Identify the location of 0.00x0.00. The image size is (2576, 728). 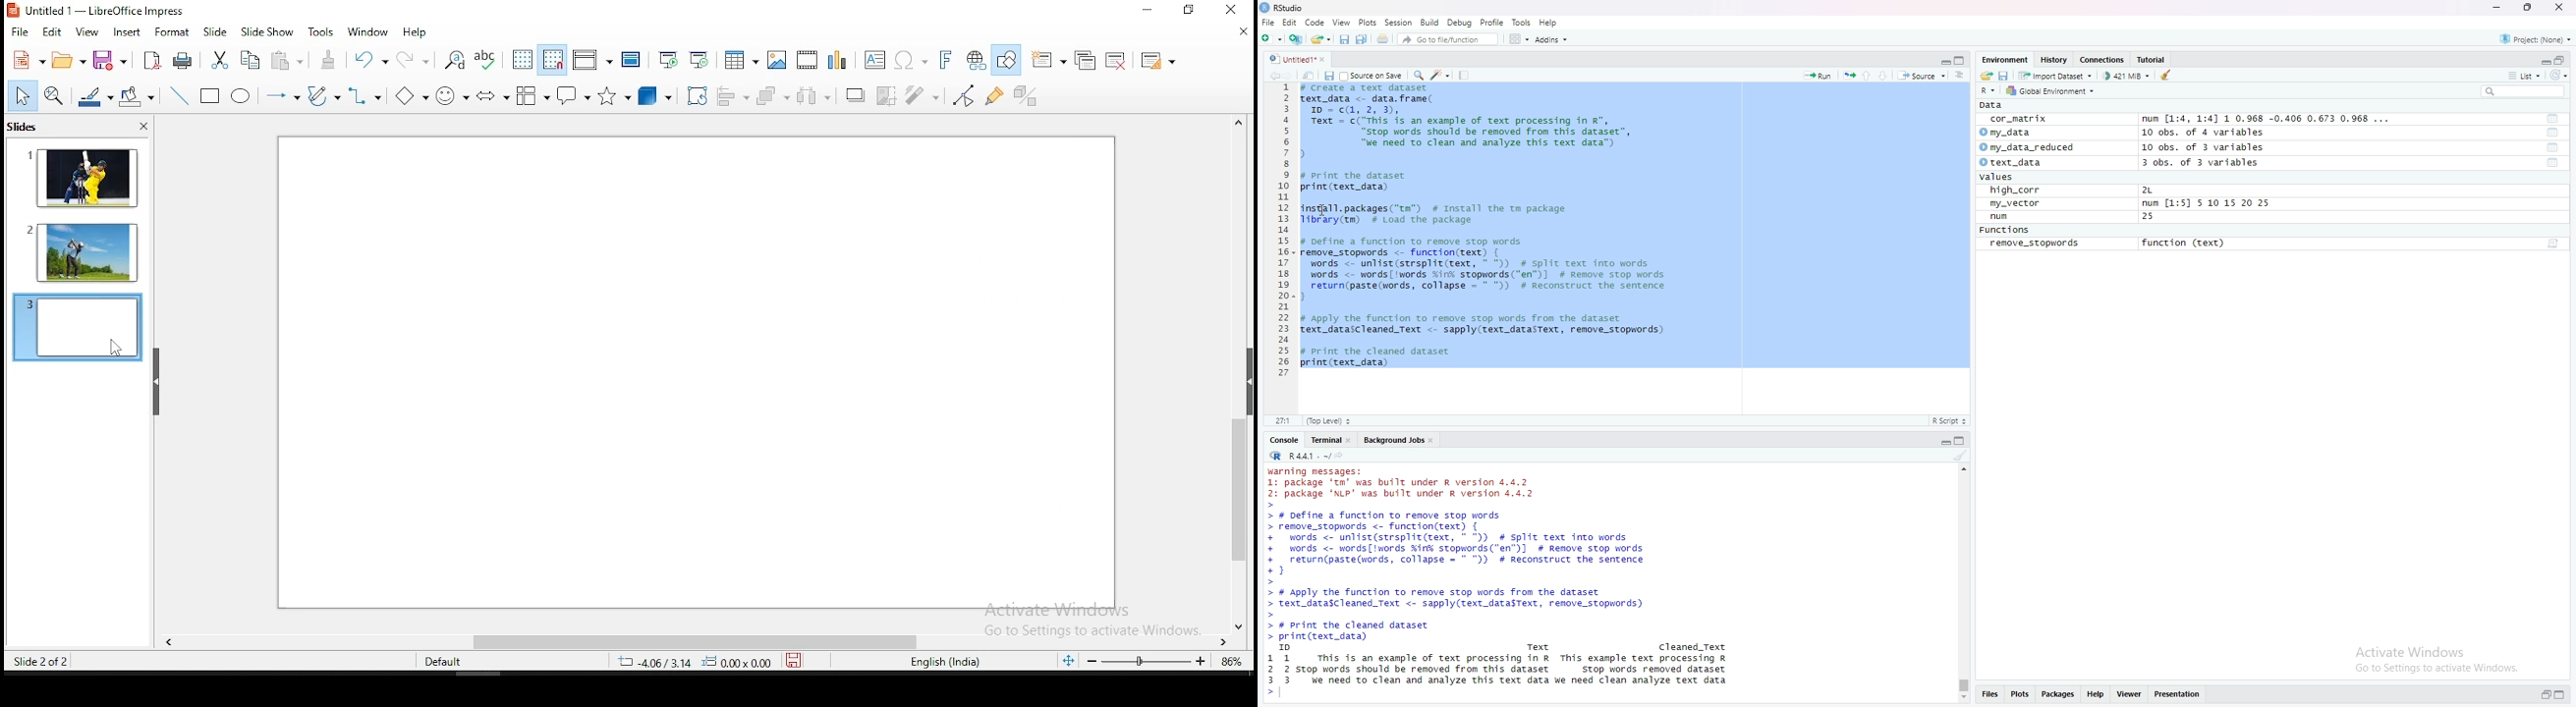
(739, 662).